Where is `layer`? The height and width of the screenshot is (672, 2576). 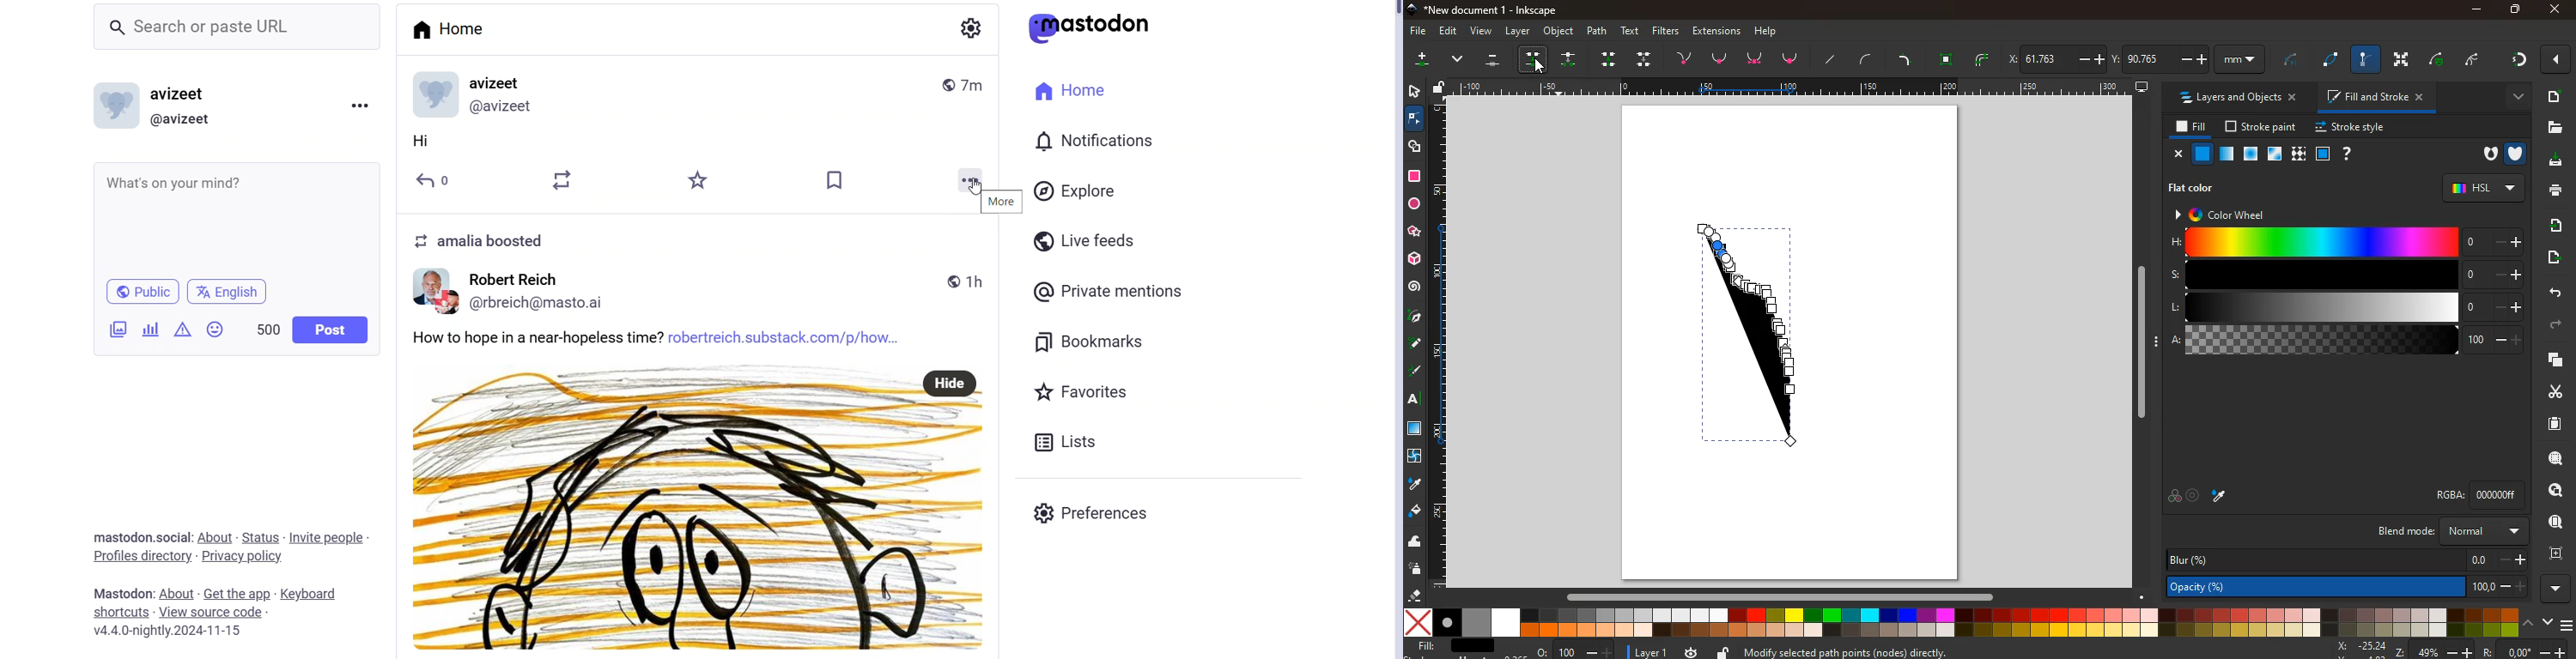
layer is located at coordinates (1518, 31).